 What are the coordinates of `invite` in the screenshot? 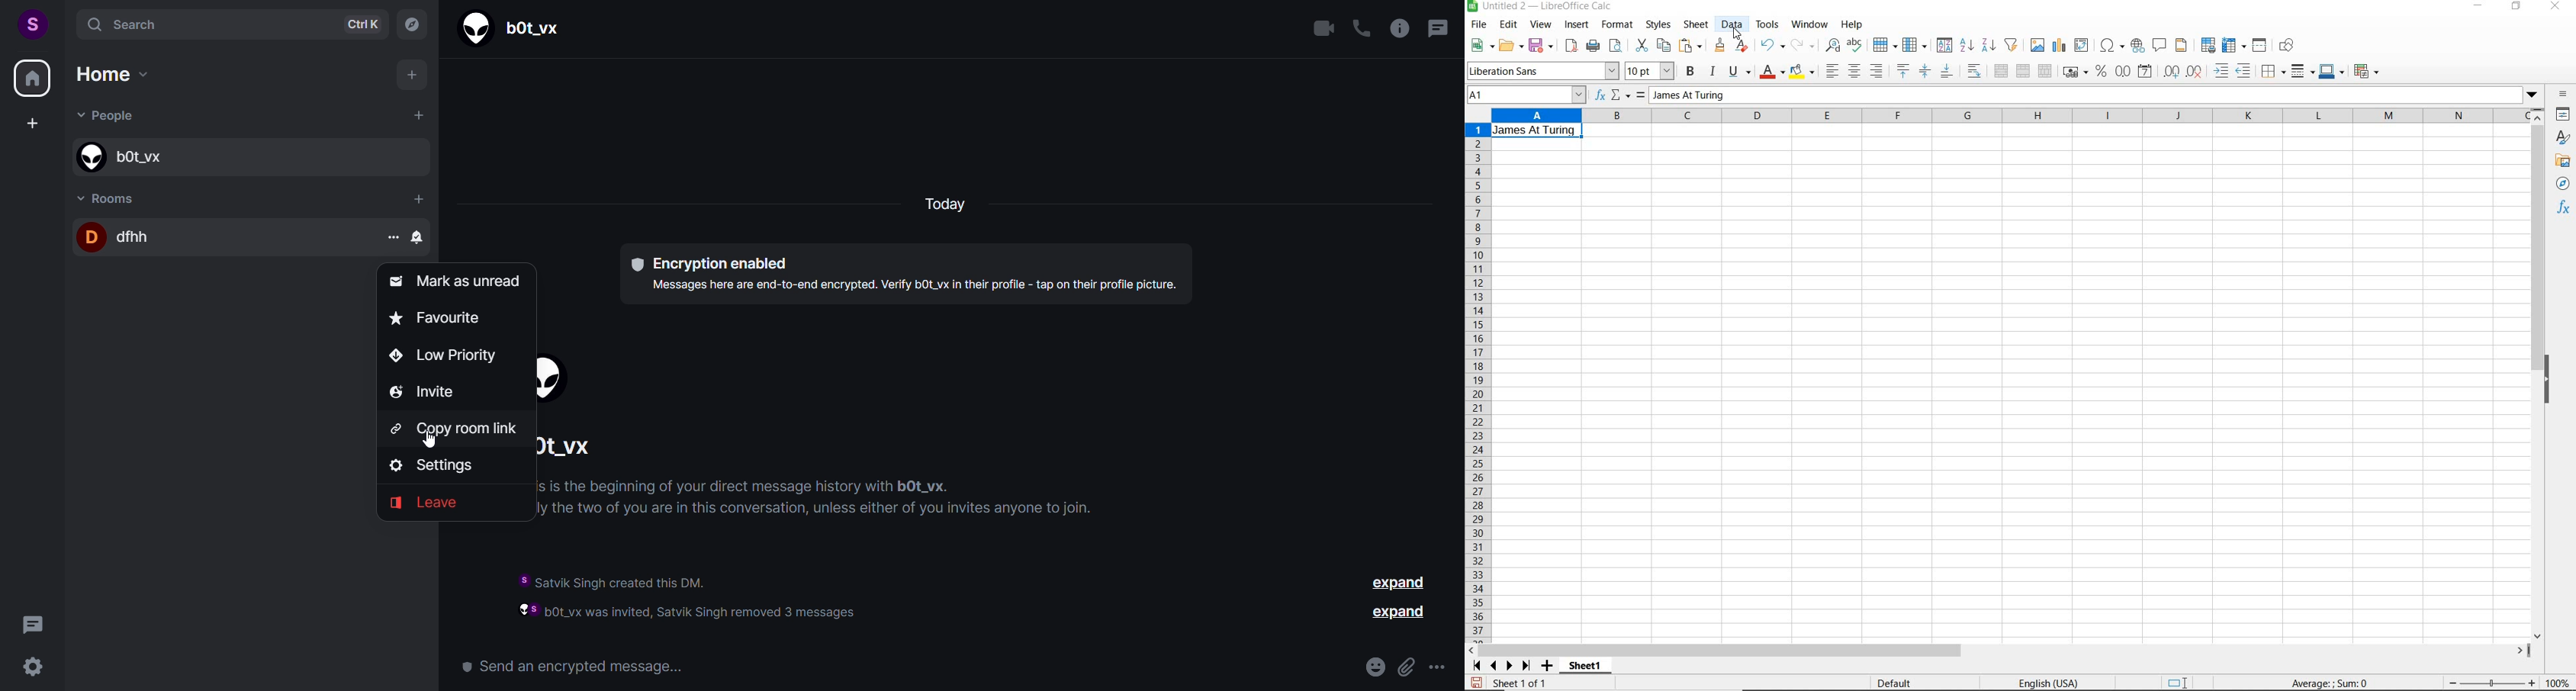 It's located at (421, 394).